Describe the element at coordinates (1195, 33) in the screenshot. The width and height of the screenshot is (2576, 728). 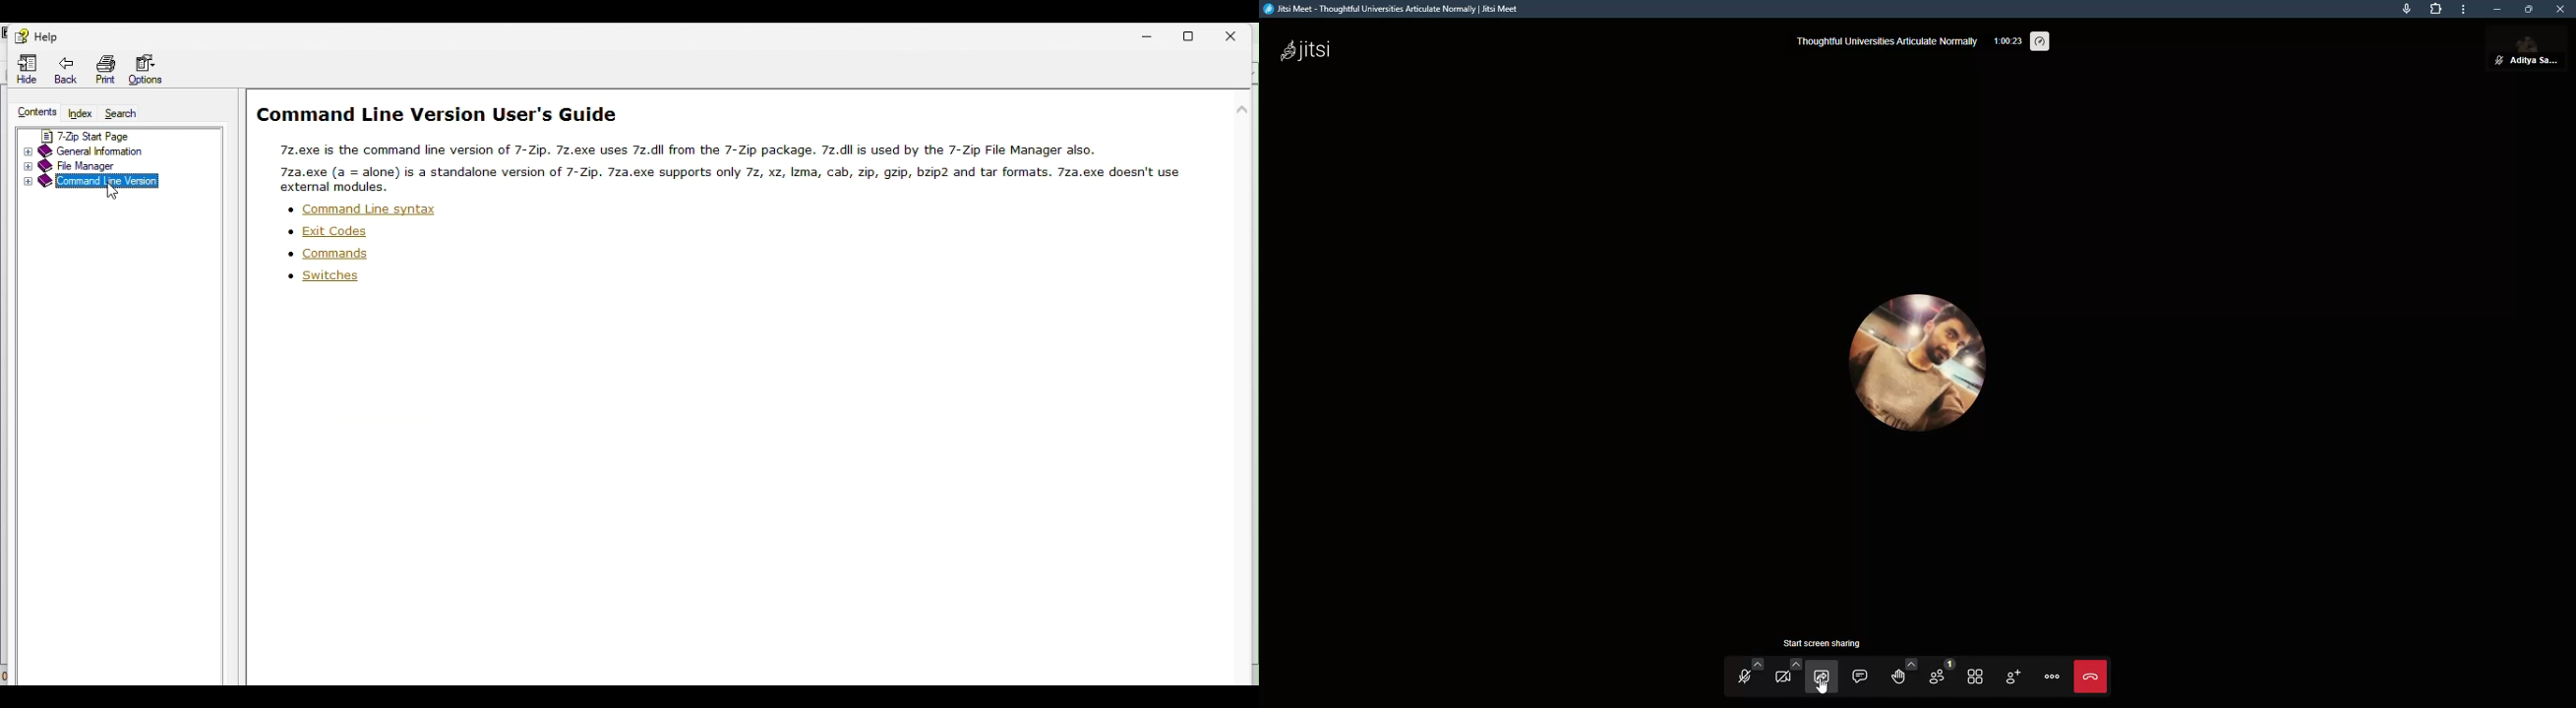
I see `Restore` at that location.